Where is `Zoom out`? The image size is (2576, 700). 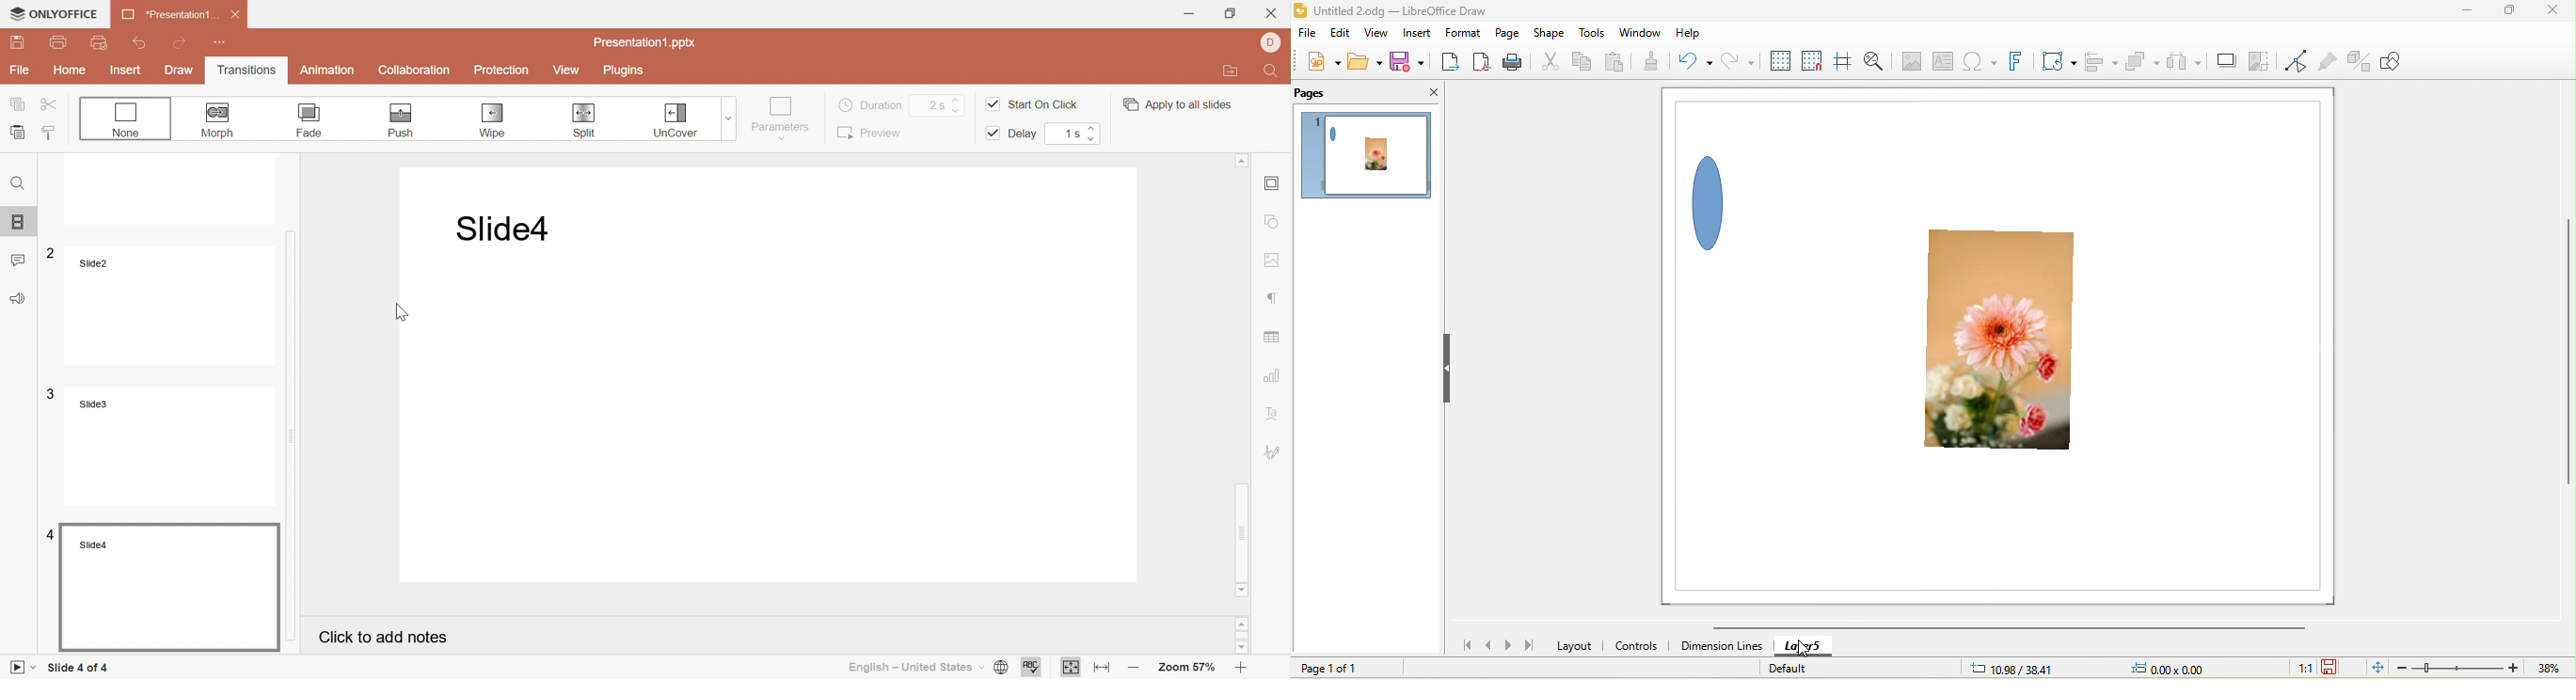 Zoom out is located at coordinates (1138, 666).